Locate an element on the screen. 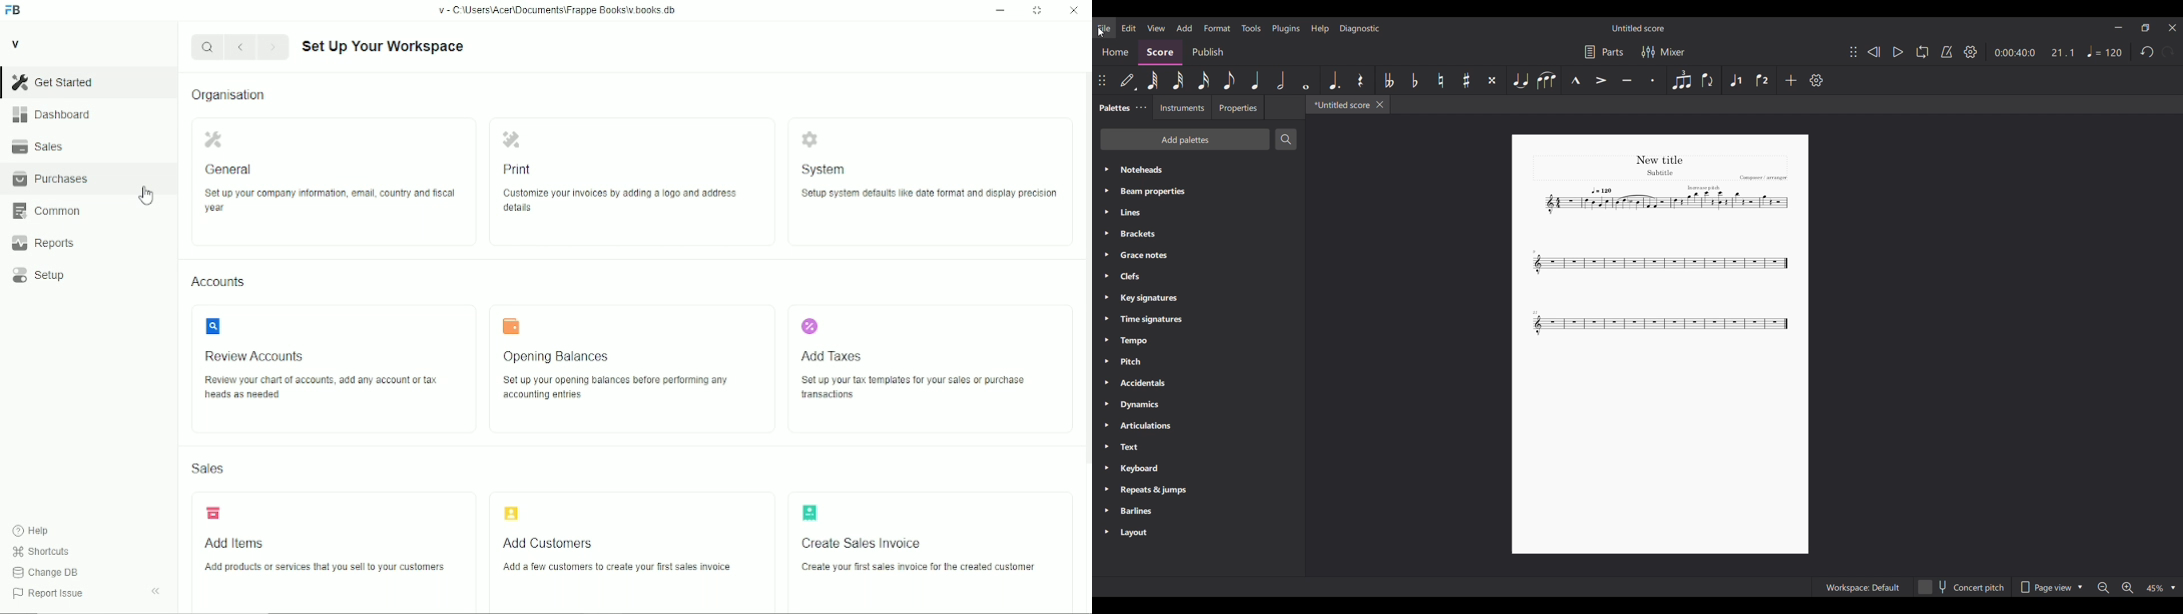 The width and height of the screenshot is (2184, 616). v- C Wsers\AcenDocuments\Frappe Books'v books db is located at coordinates (556, 10).